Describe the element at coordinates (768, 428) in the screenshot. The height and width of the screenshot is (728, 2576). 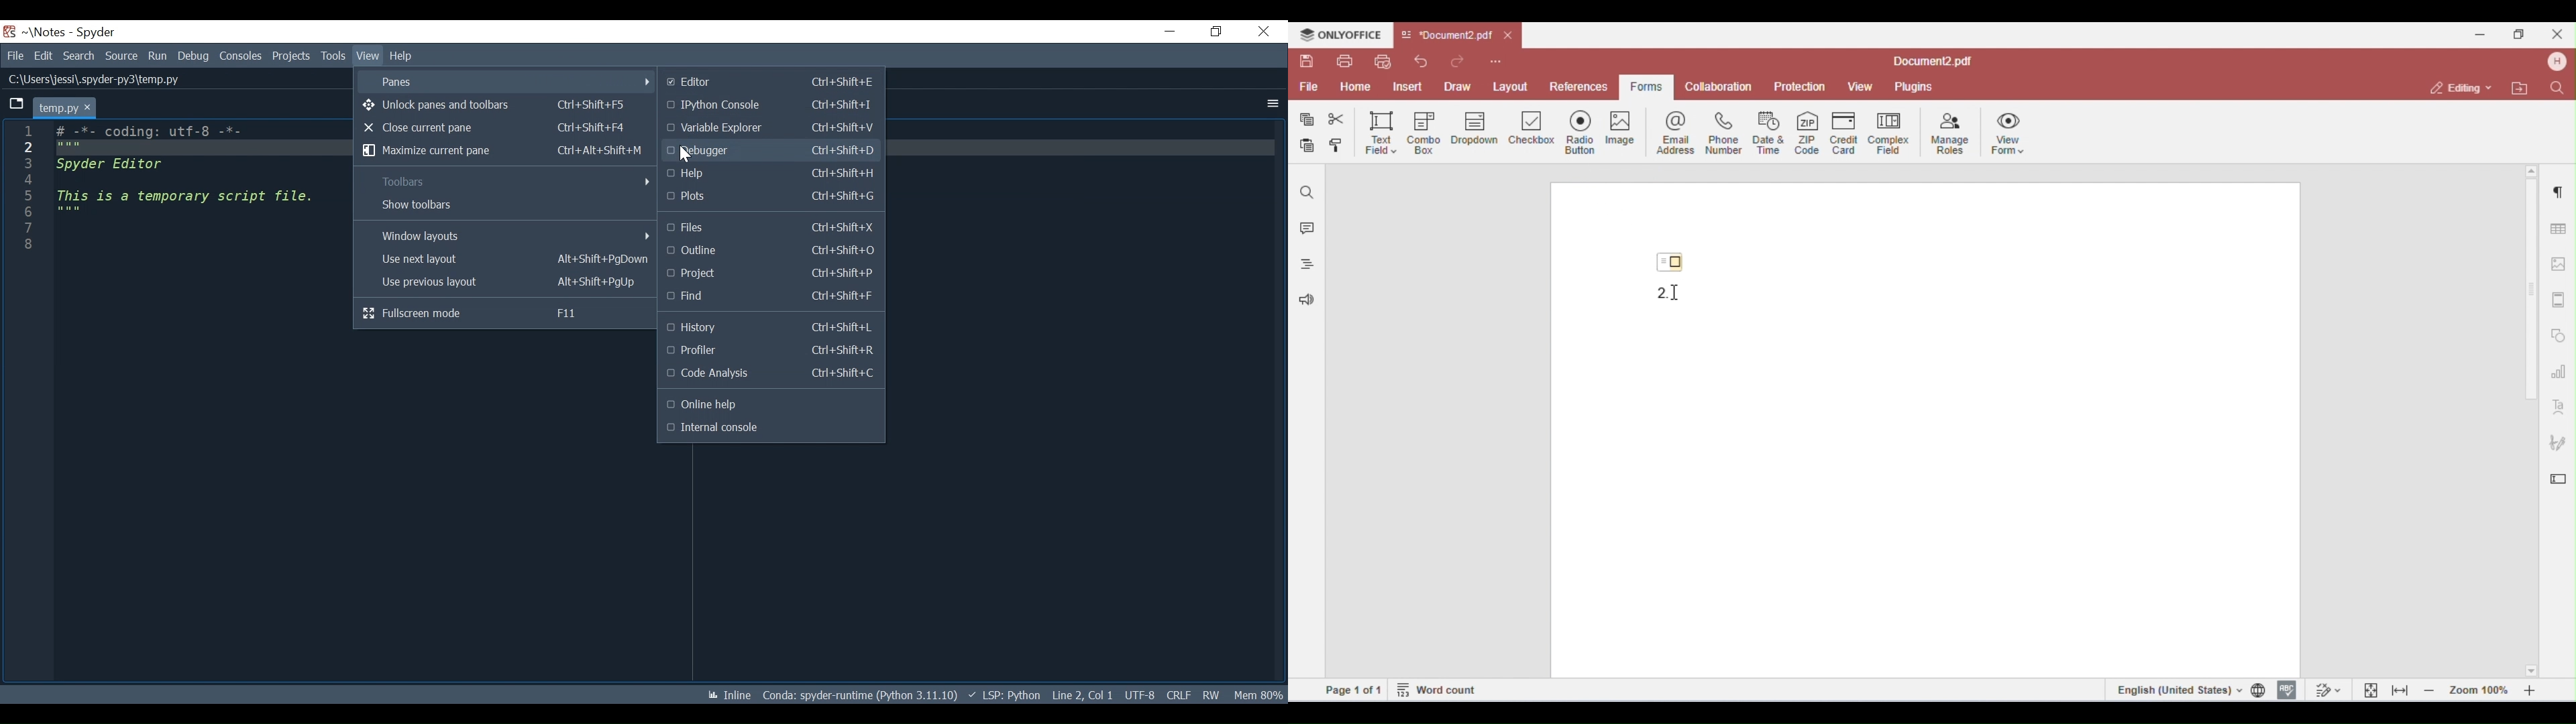
I see `Internal Console` at that location.